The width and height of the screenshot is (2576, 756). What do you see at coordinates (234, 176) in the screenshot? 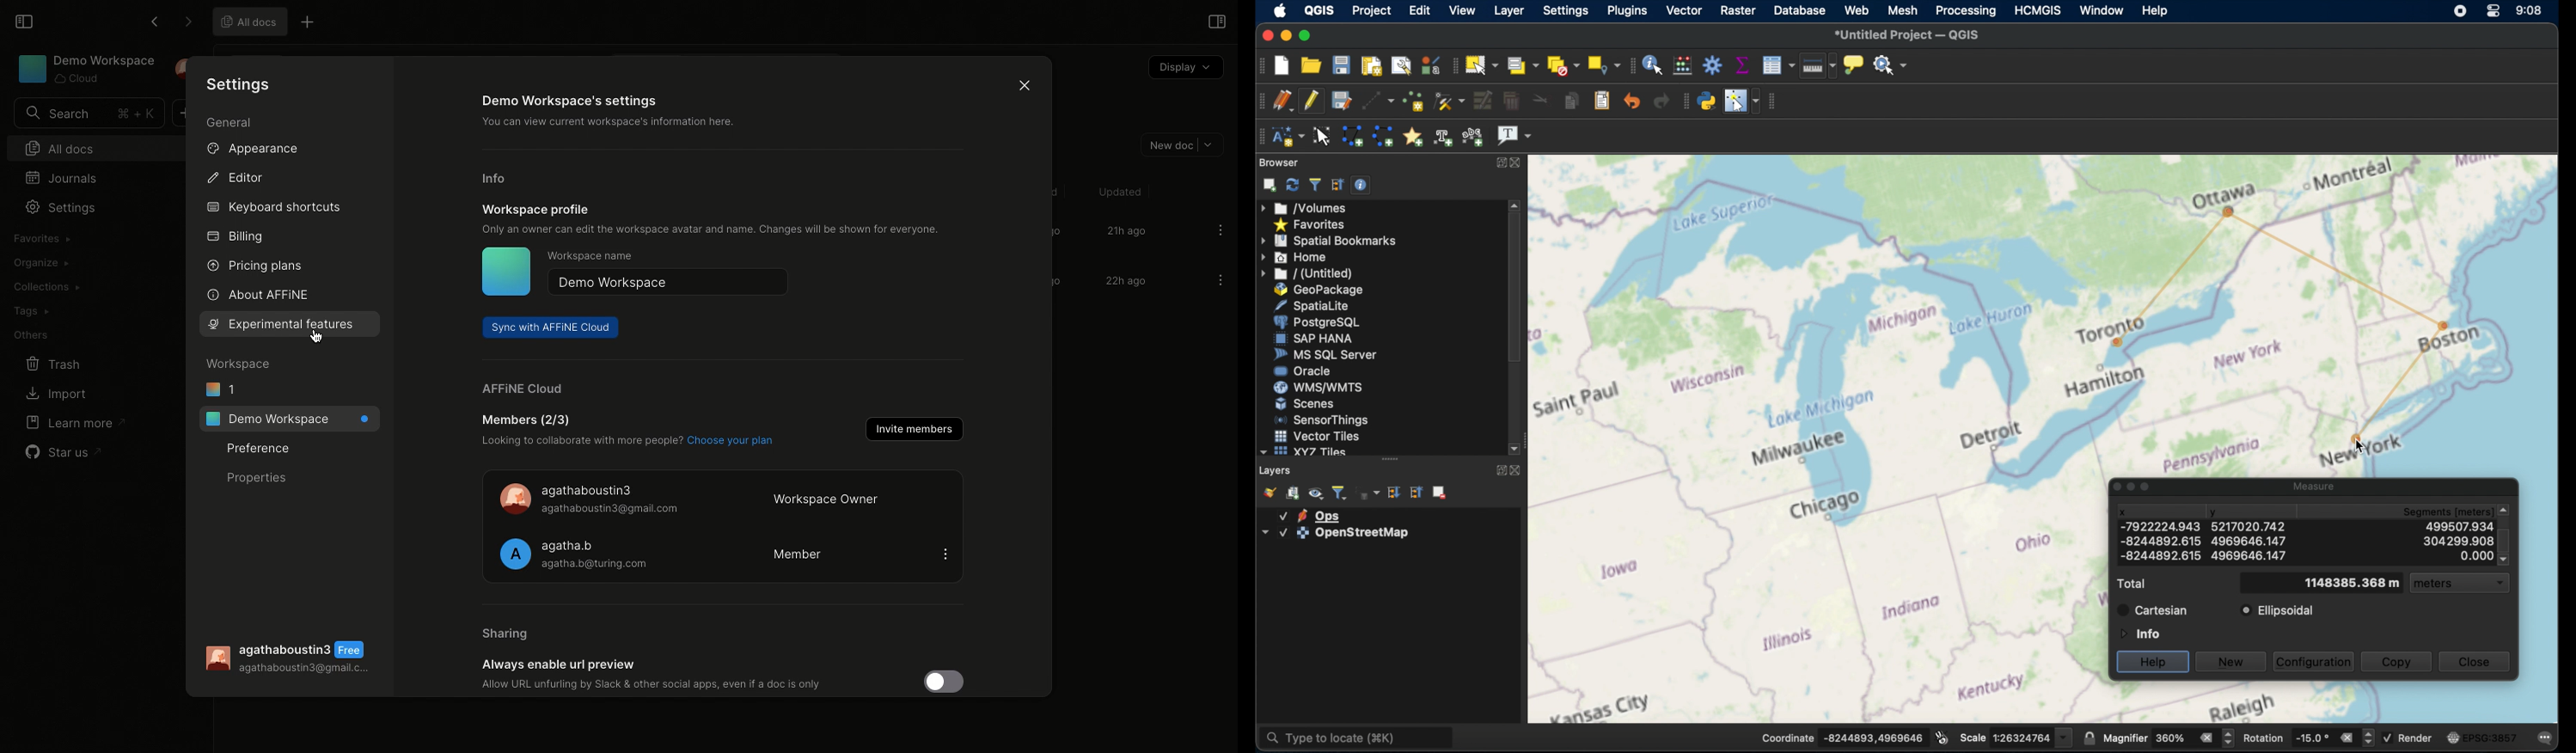
I see `Editor` at bounding box center [234, 176].